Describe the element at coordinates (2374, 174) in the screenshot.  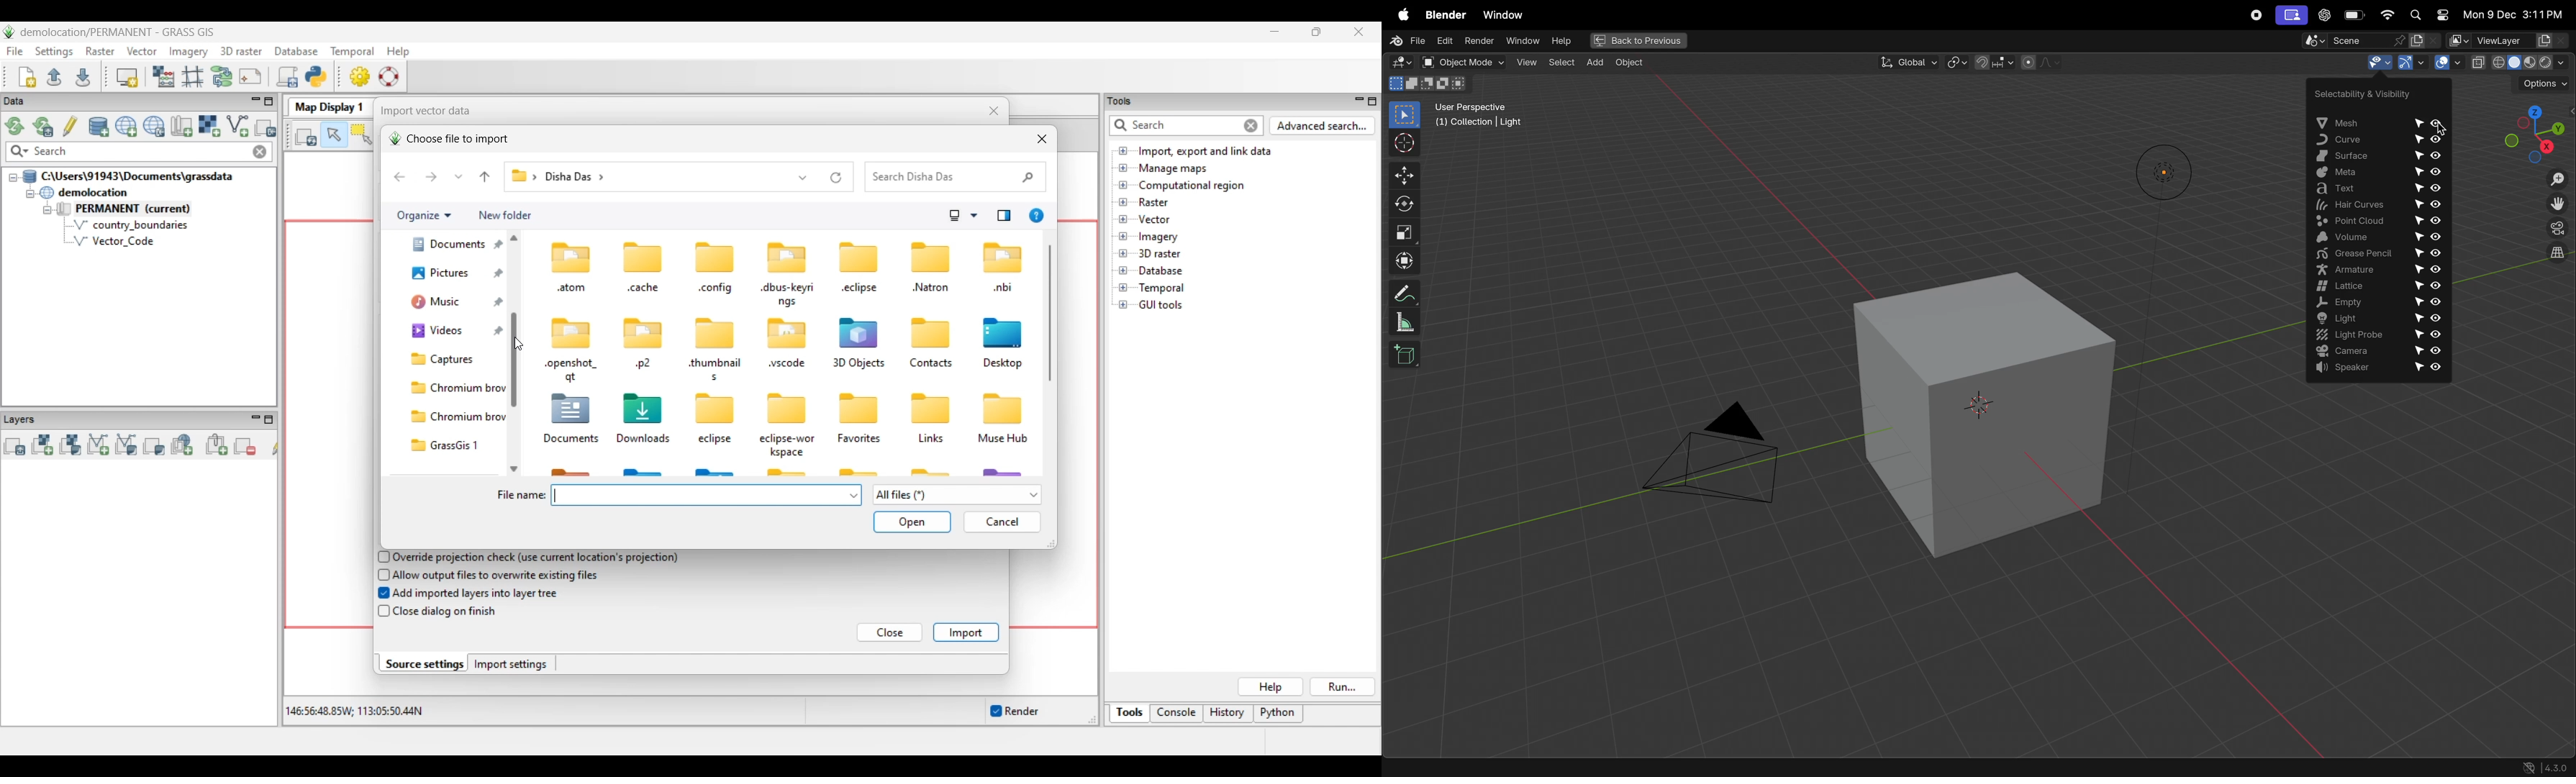
I see `meta` at that location.